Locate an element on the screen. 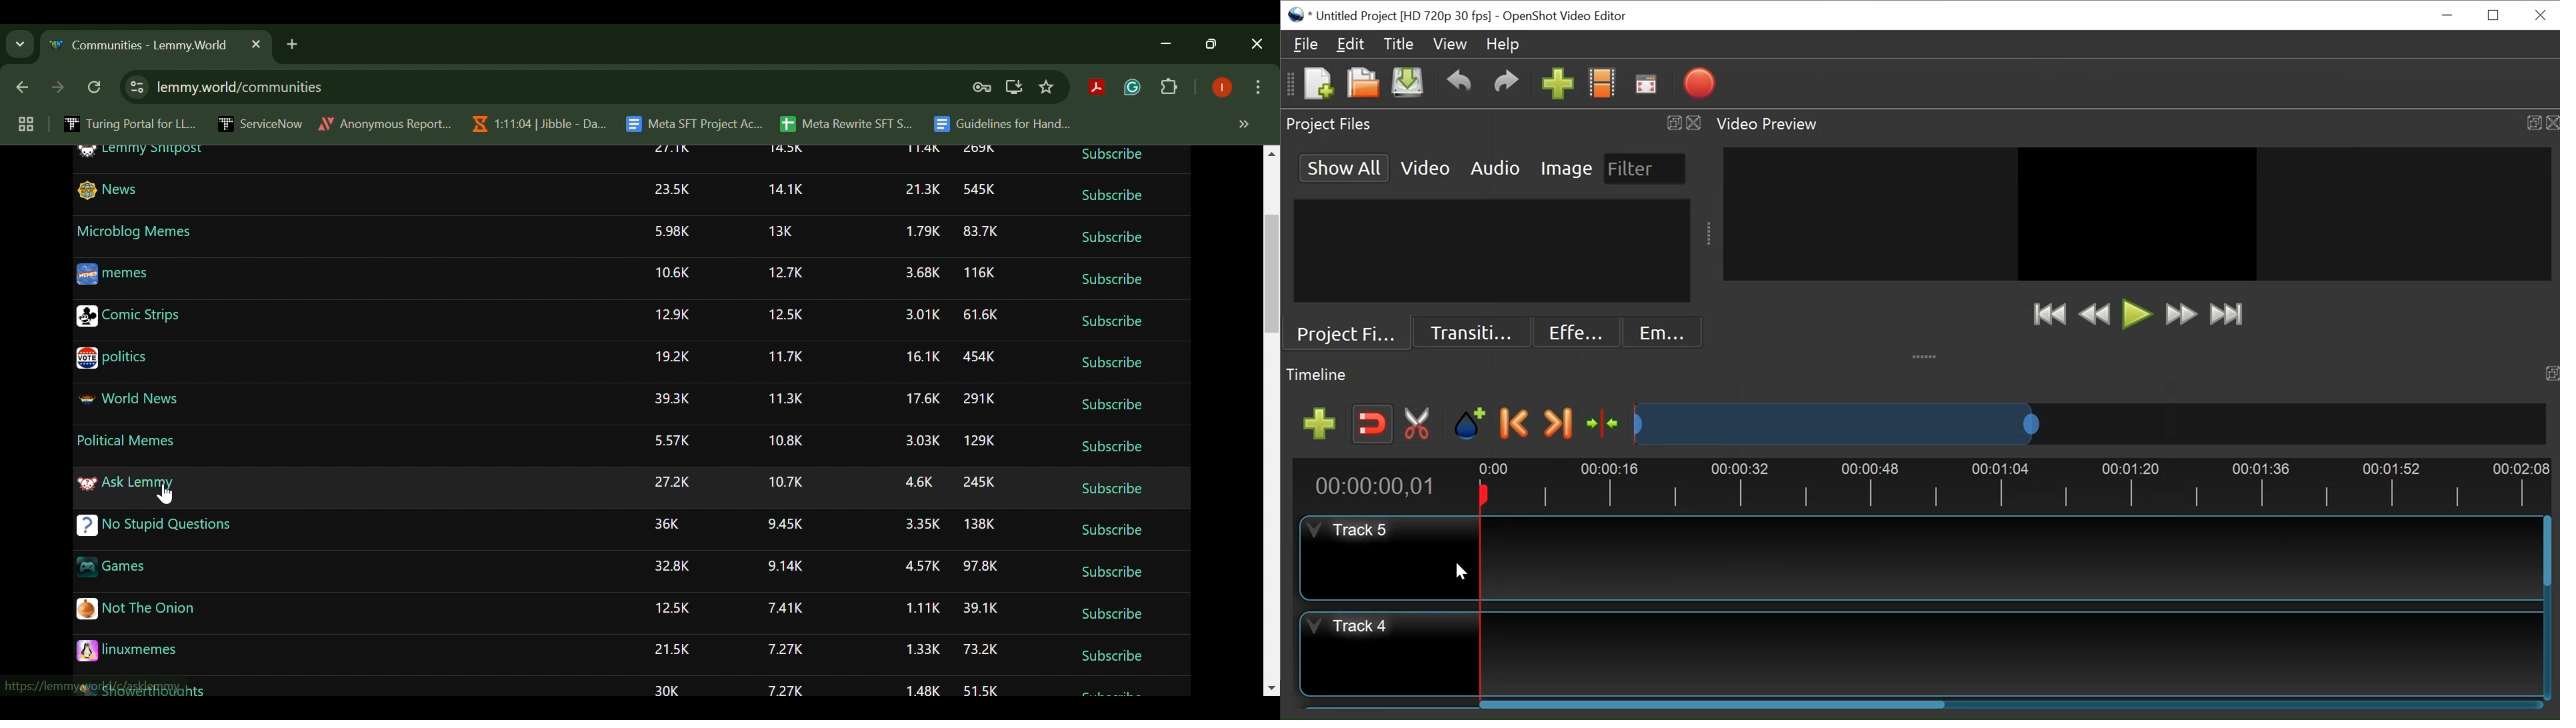 This screenshot has width=2576, height=728. Emoji is located at coordinates (1663, 332).